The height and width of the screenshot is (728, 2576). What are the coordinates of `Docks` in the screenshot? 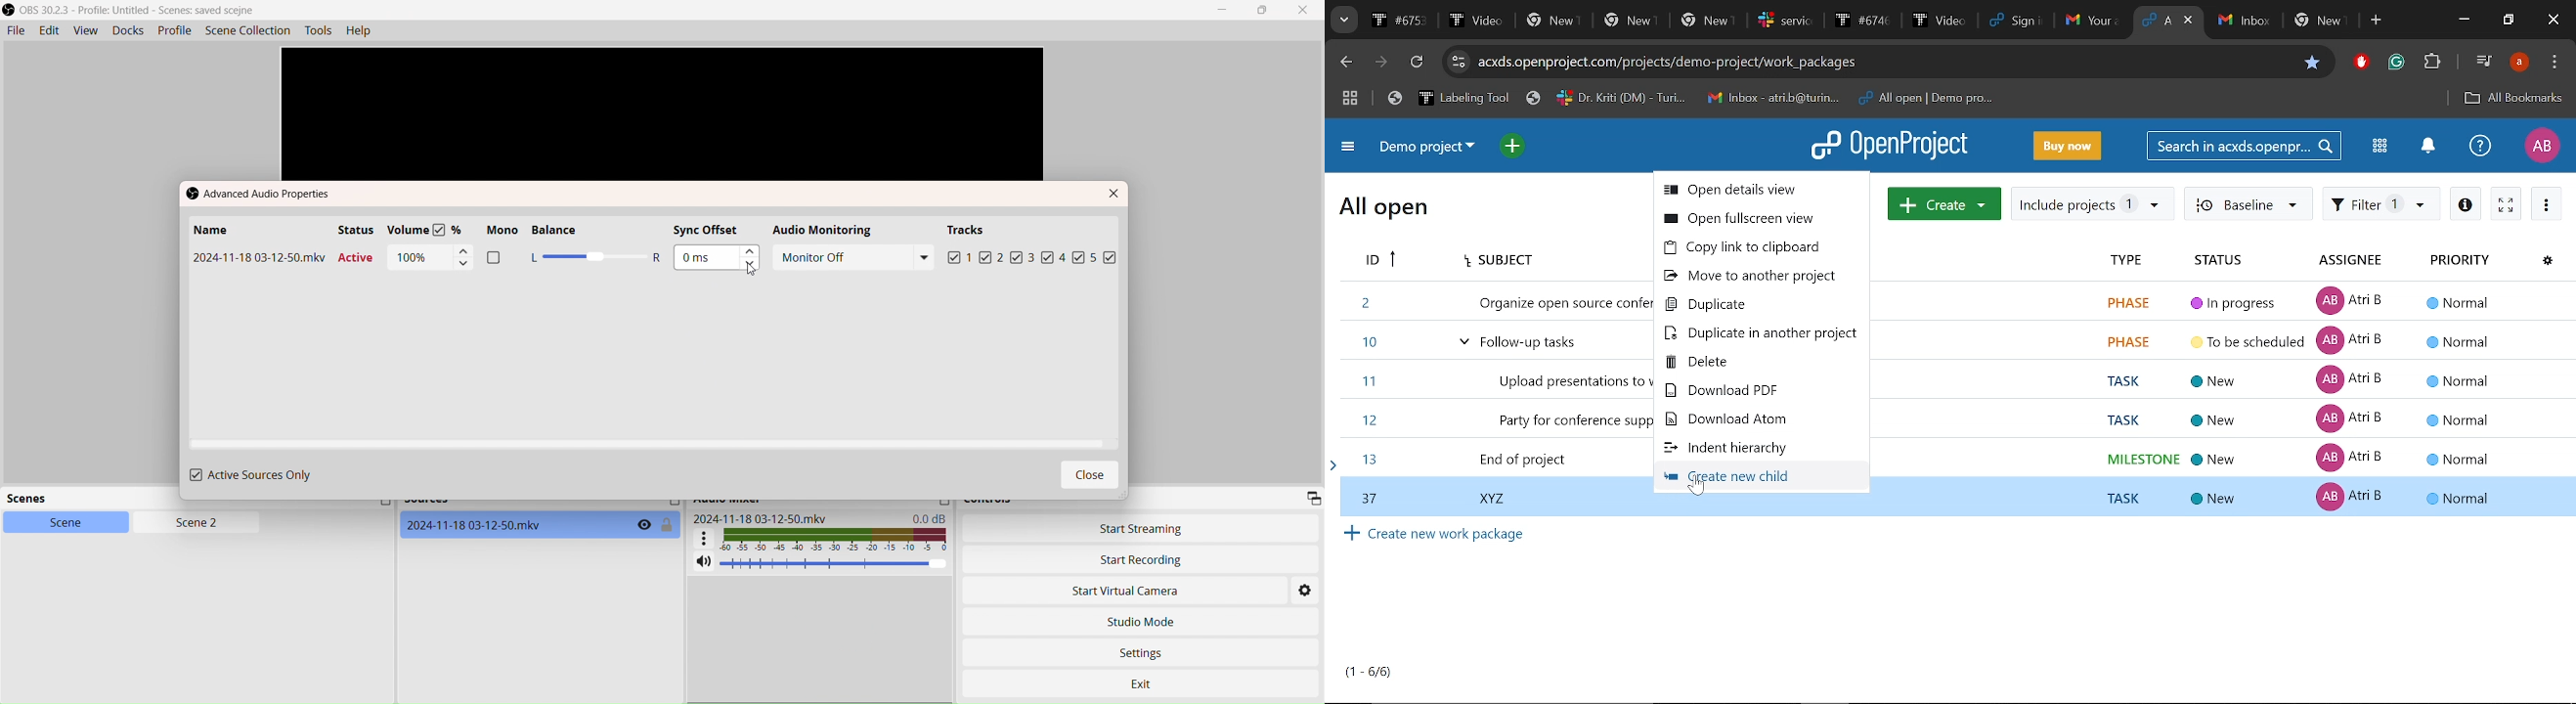 It's located at (126, 30).